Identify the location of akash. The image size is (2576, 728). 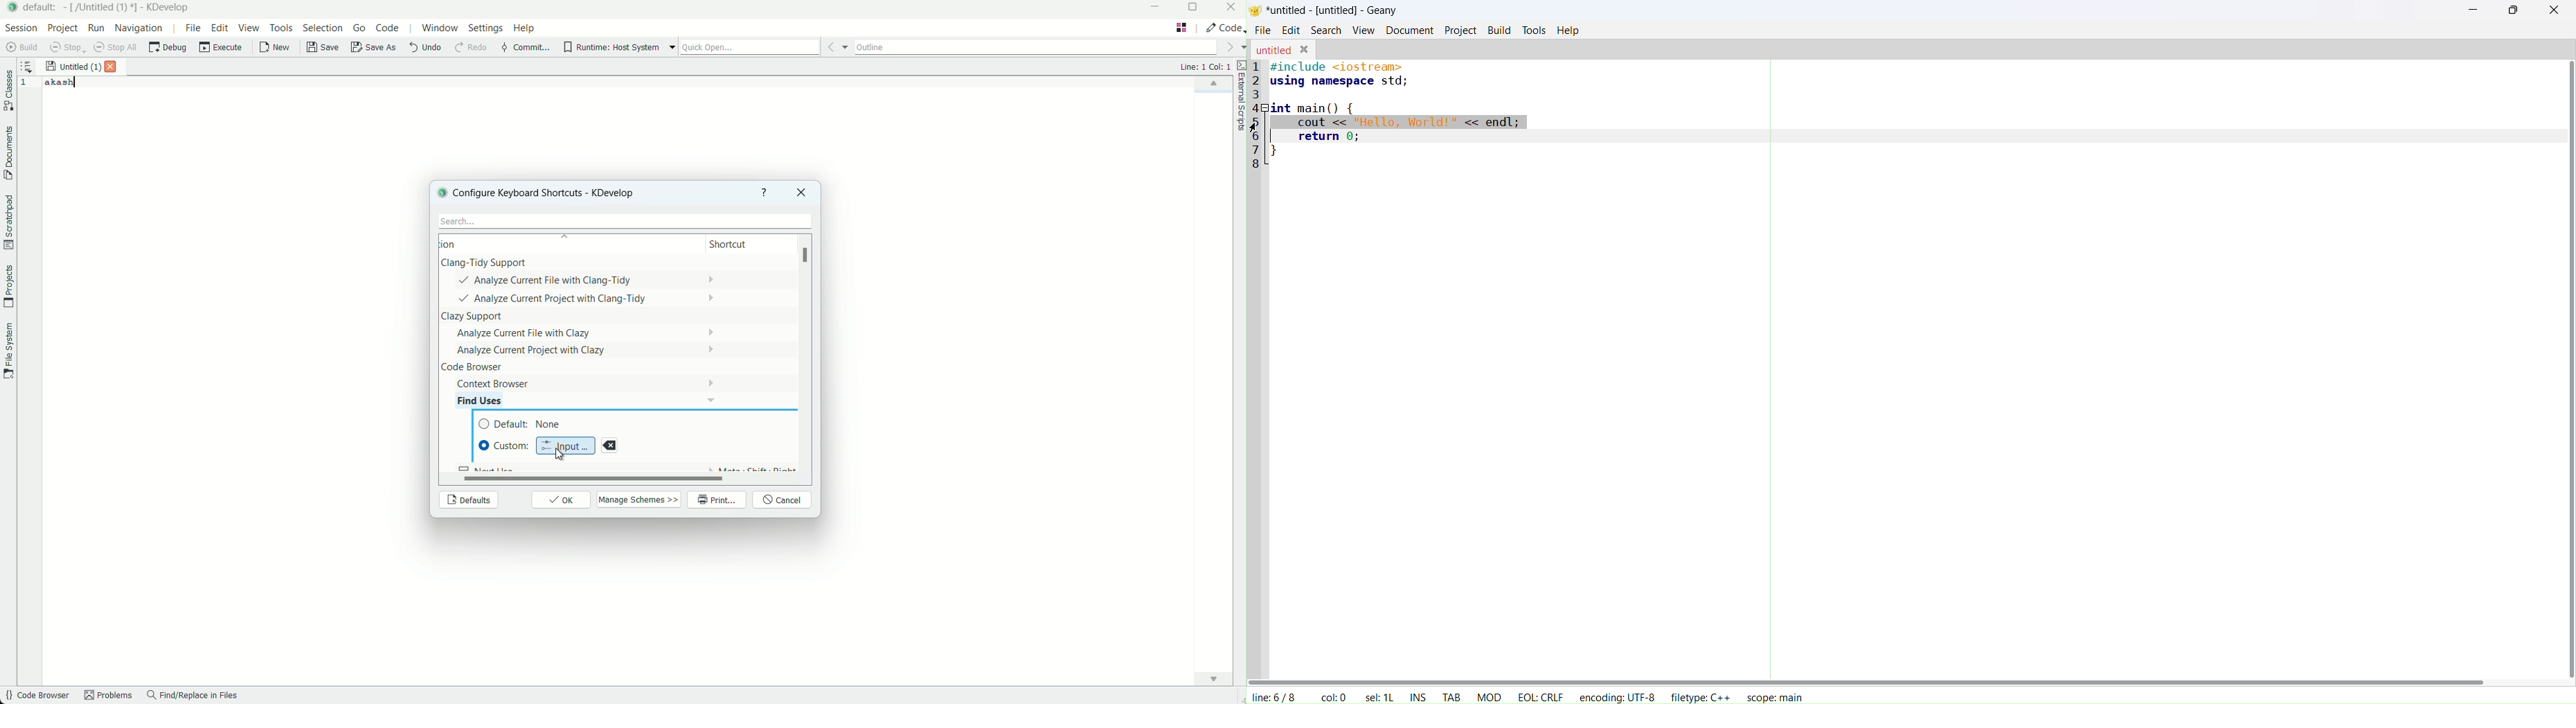
(61, 82).